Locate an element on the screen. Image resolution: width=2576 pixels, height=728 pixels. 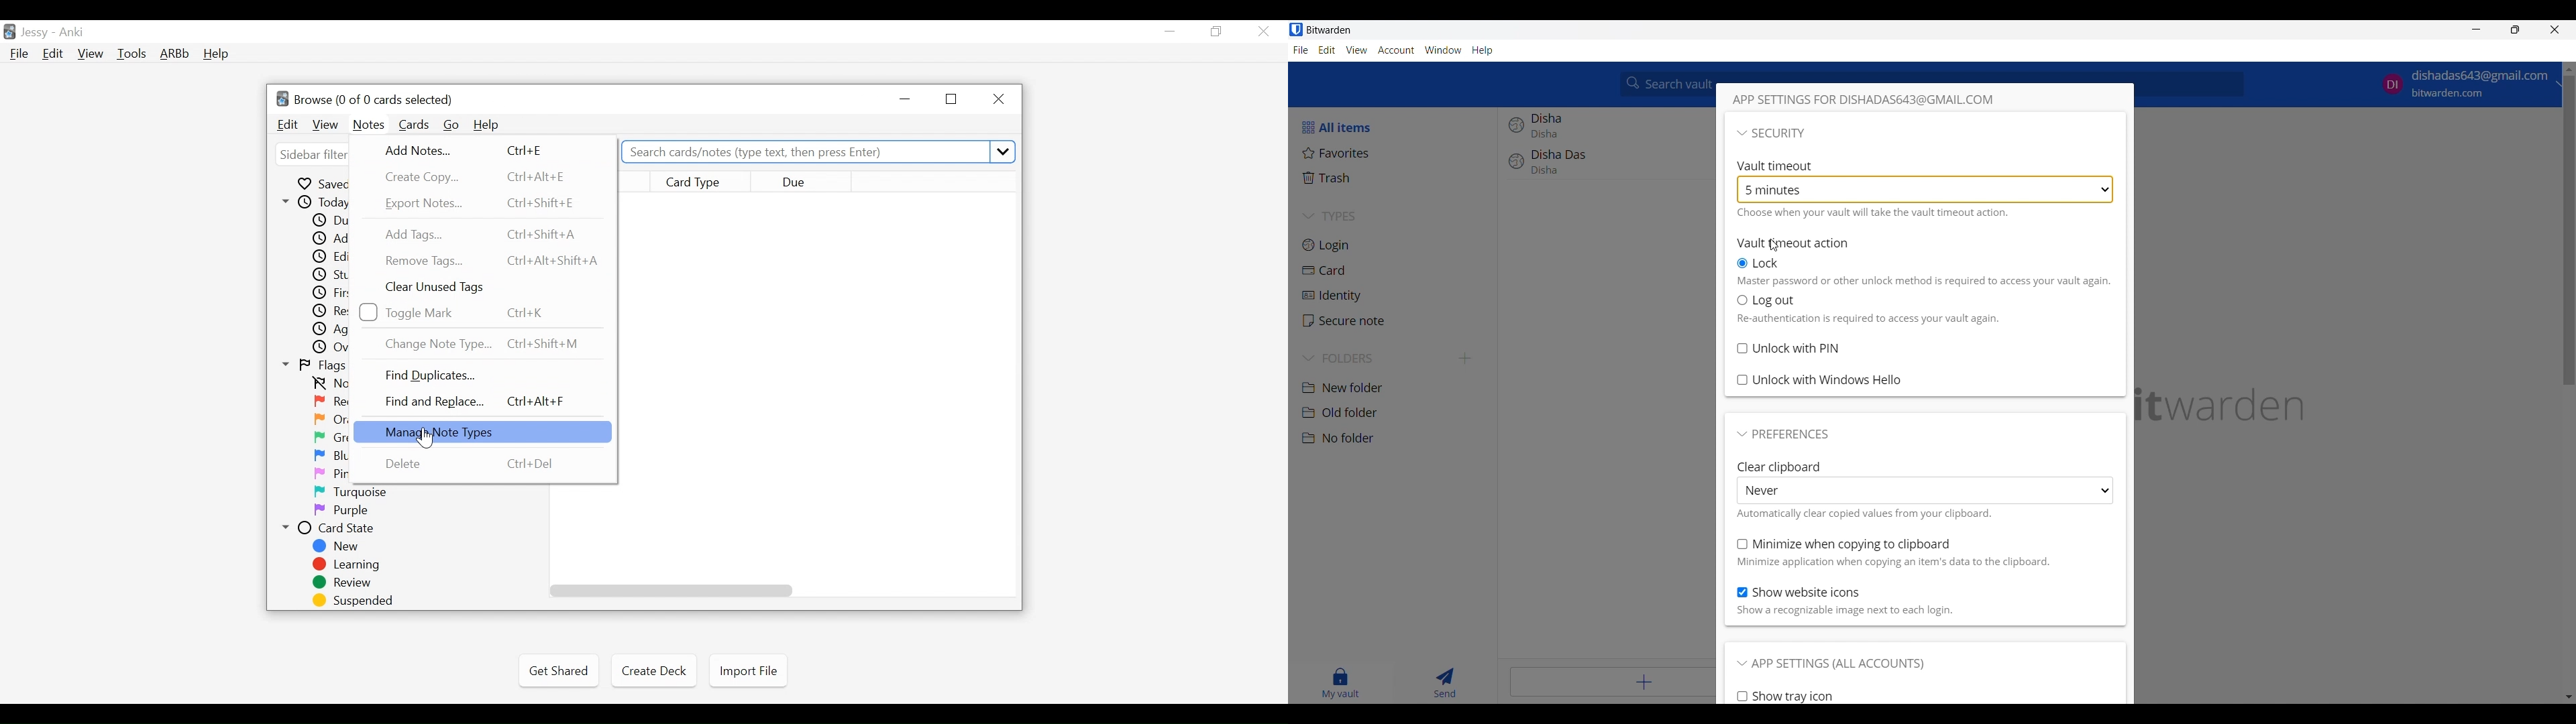
Minimize is located at coordinates (2477, 29).